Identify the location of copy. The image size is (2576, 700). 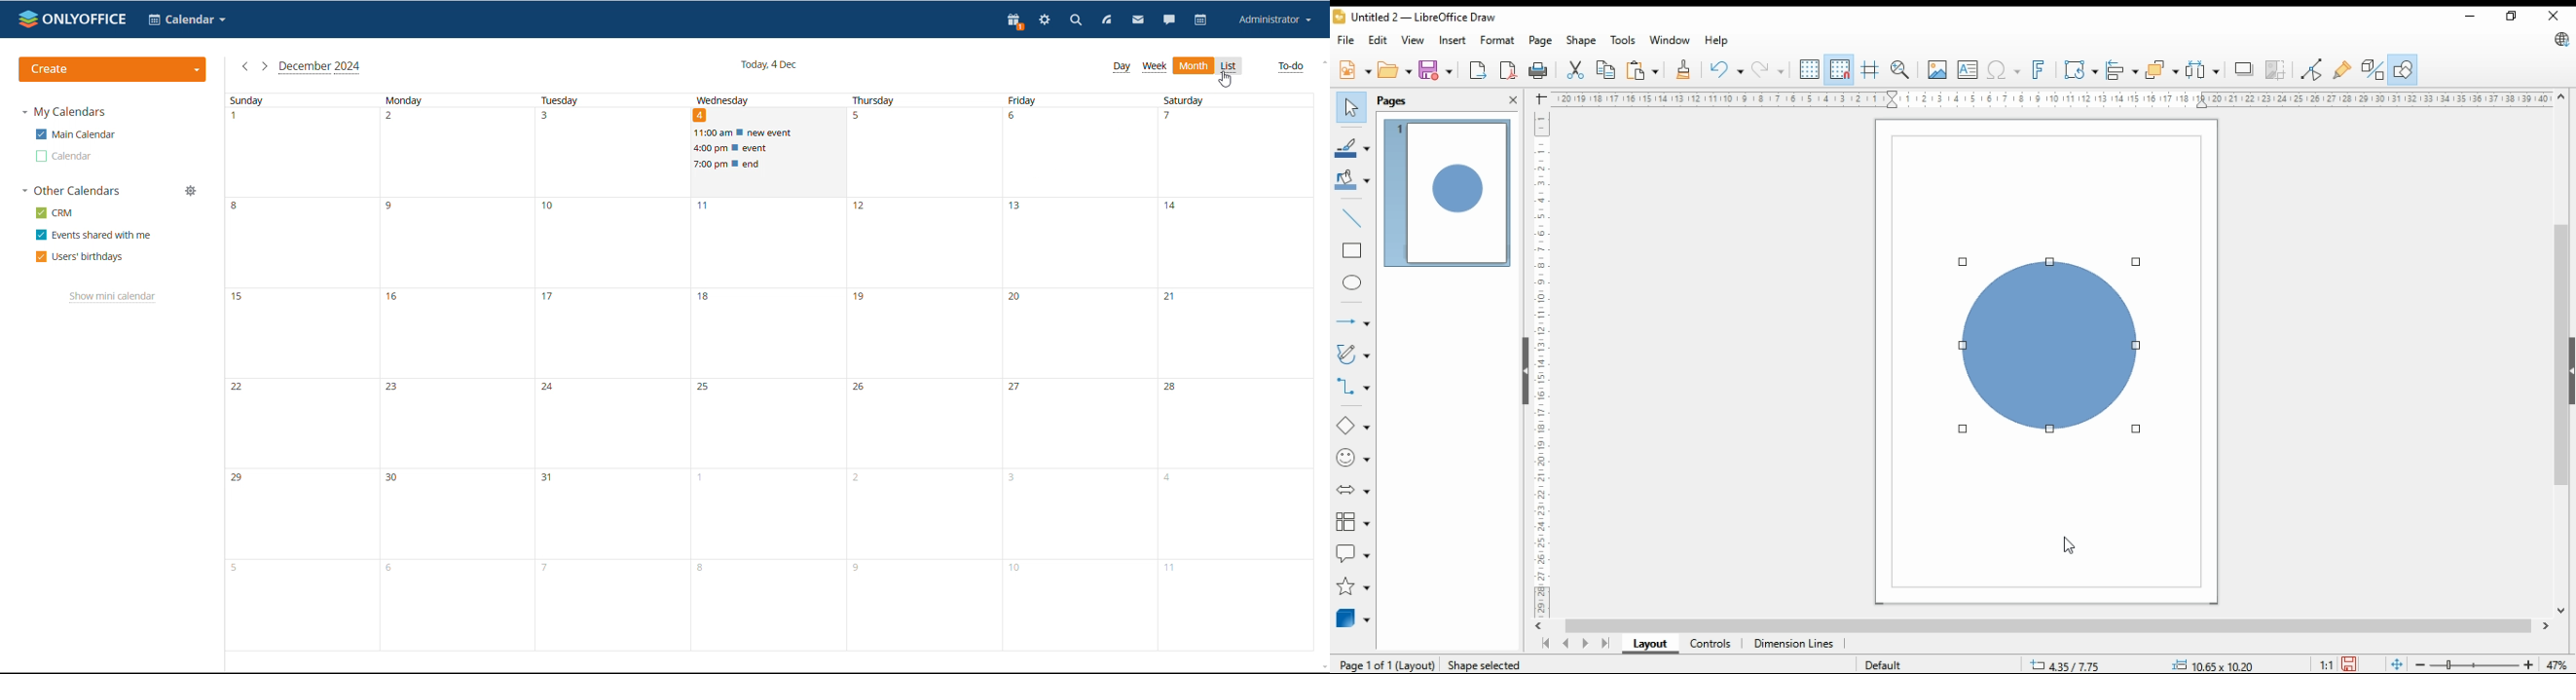
(1606, 70).